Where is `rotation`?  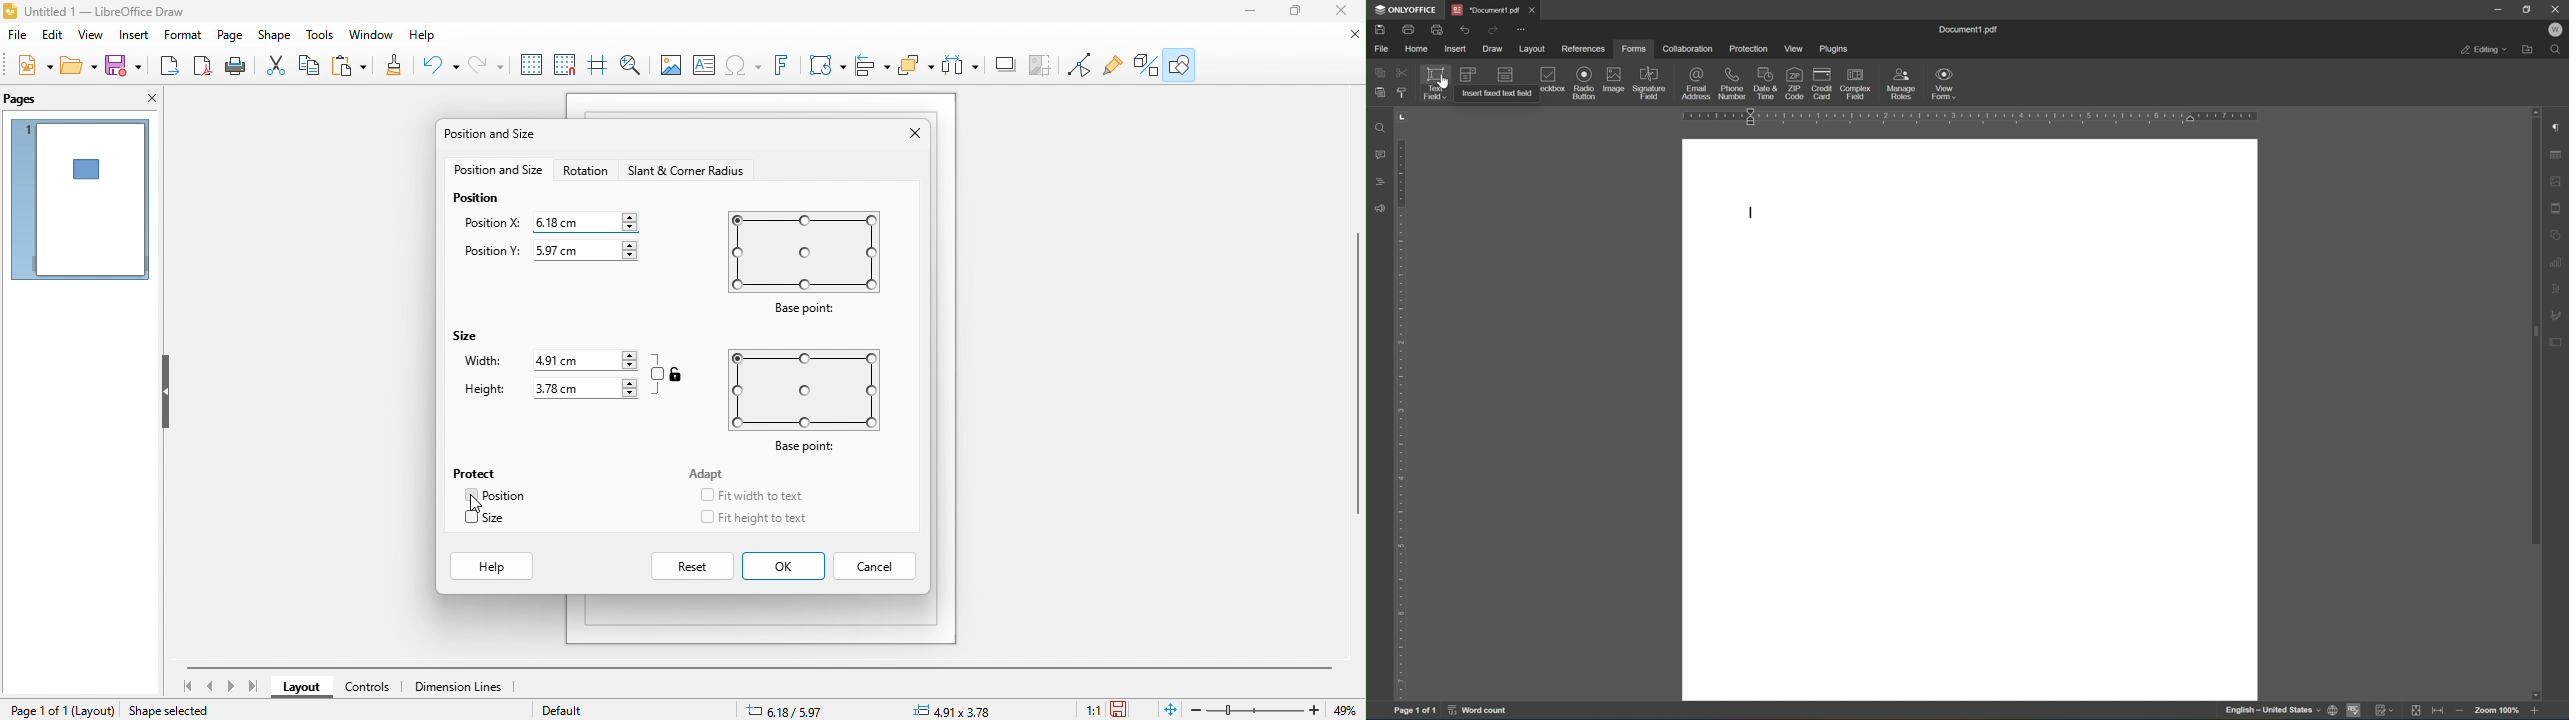 rotation is located at coordinates (588, 172).